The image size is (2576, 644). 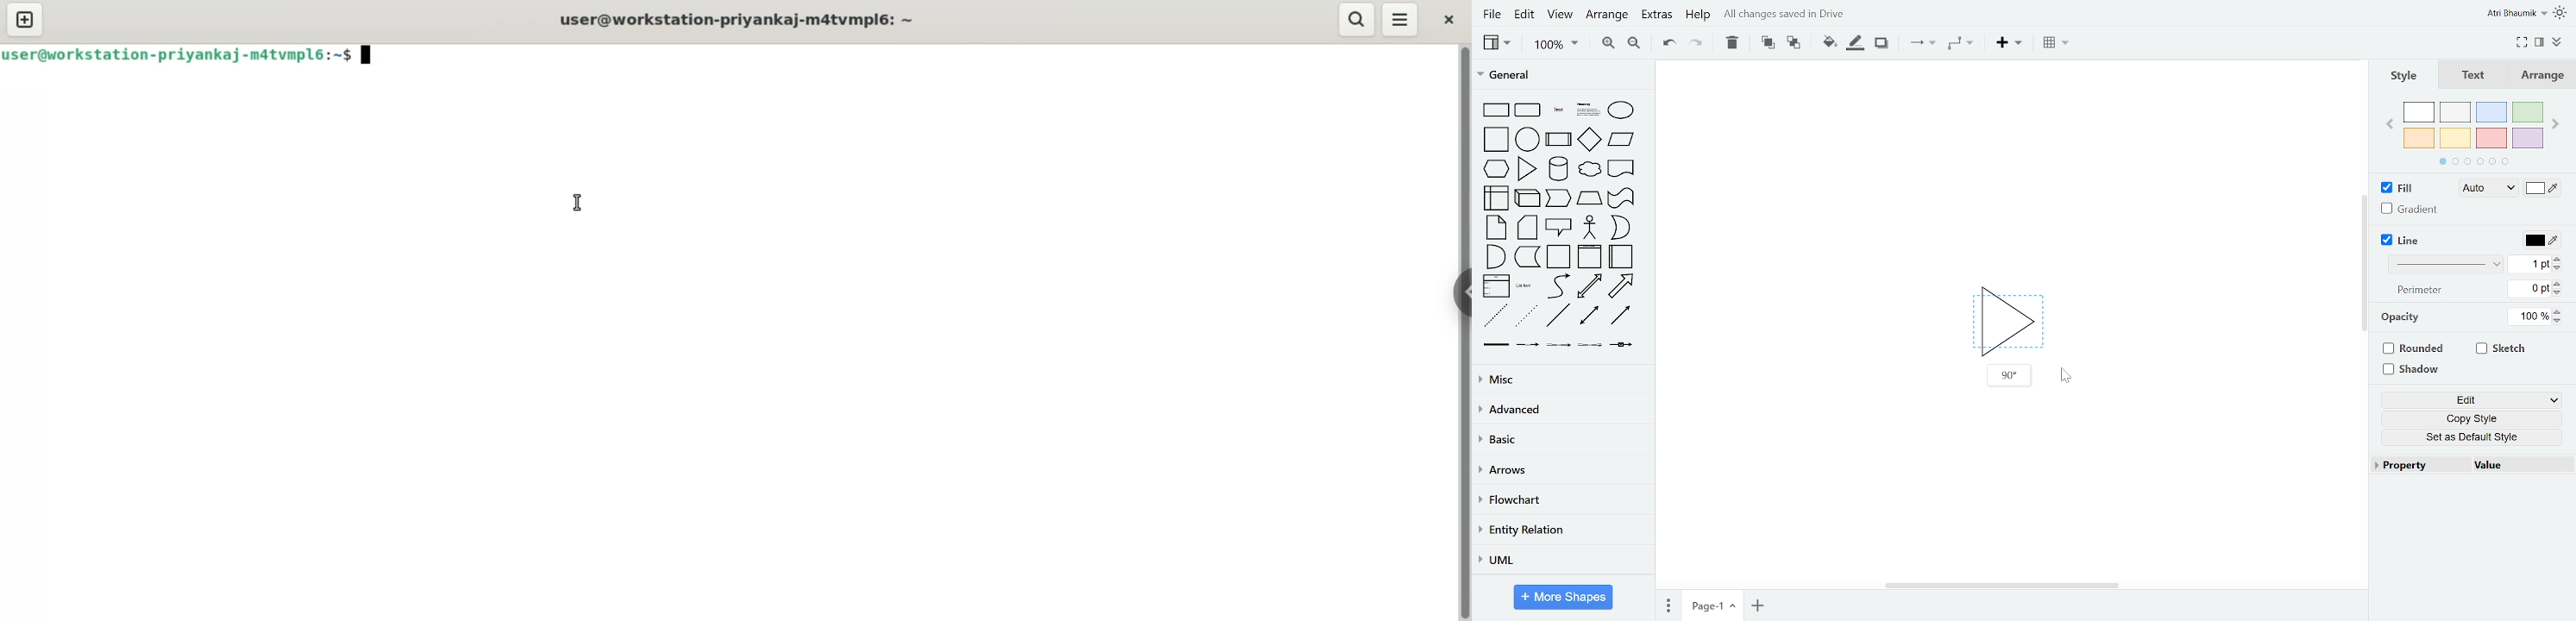 What do you see at coordinates (1588, 317) in the screenshot?
I see `bidirectional arrow` at bounding box center [1588, 317].